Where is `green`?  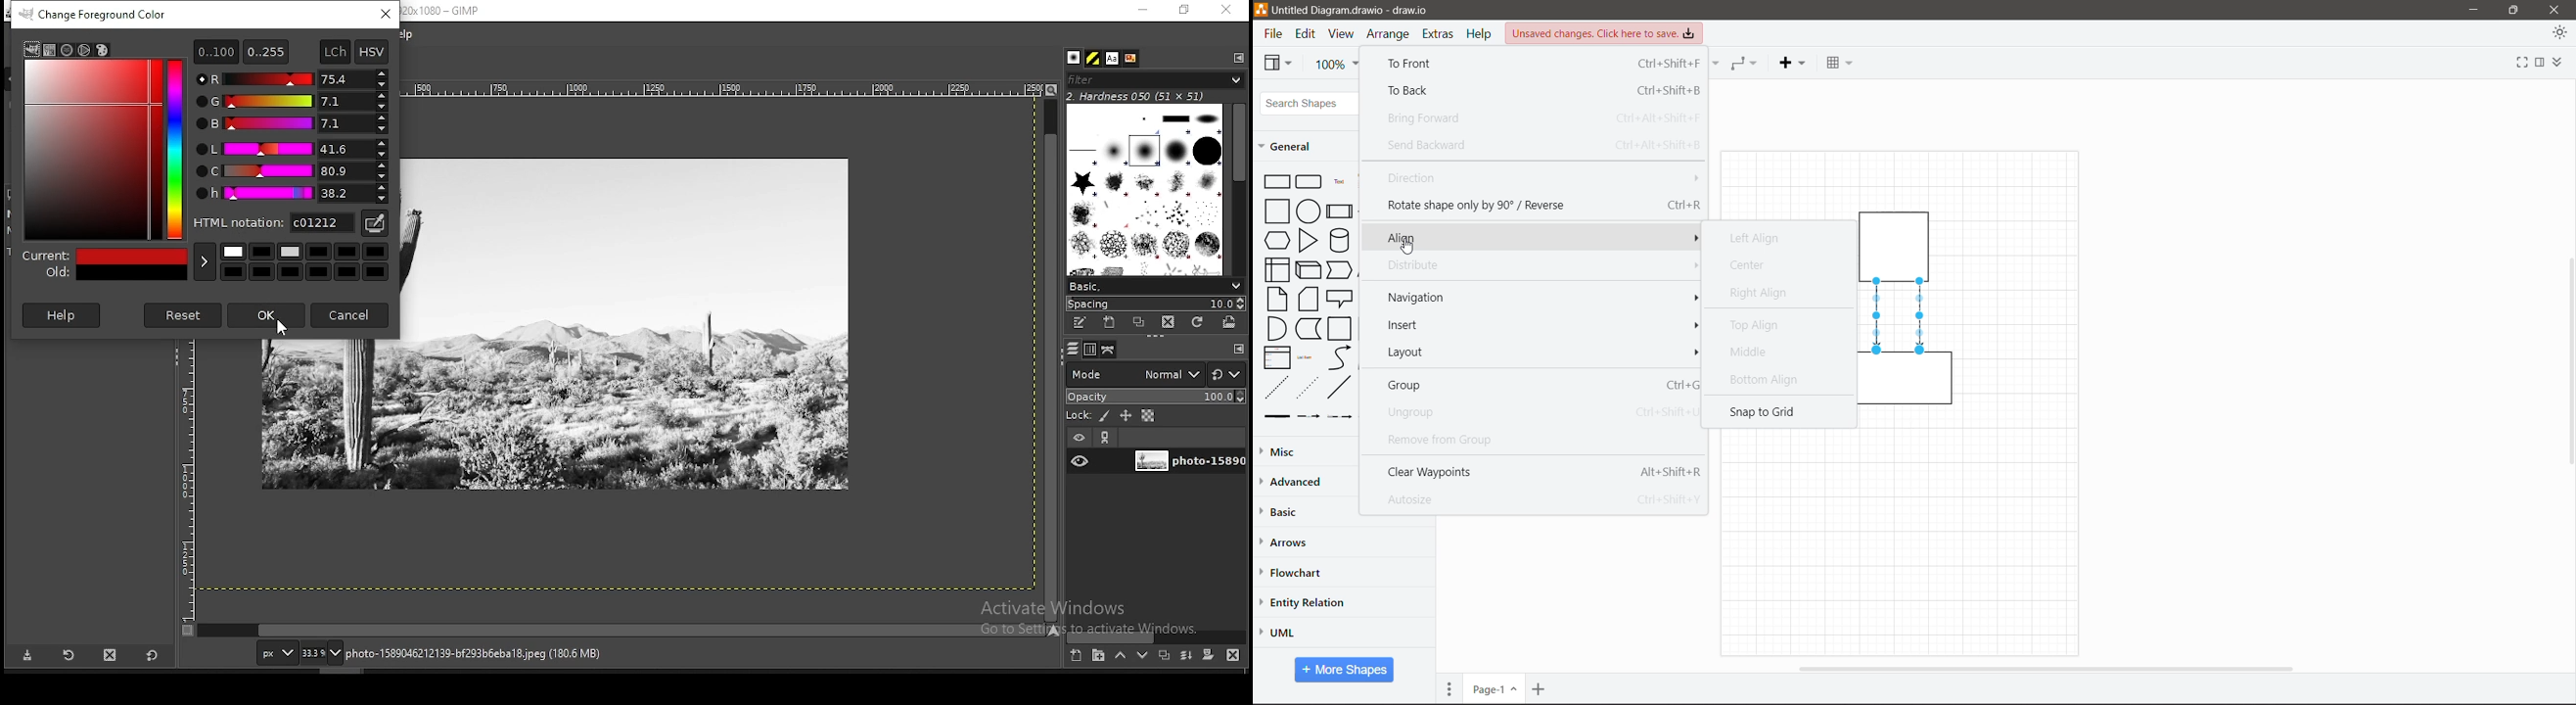
green is located at coordinates (292, 101).